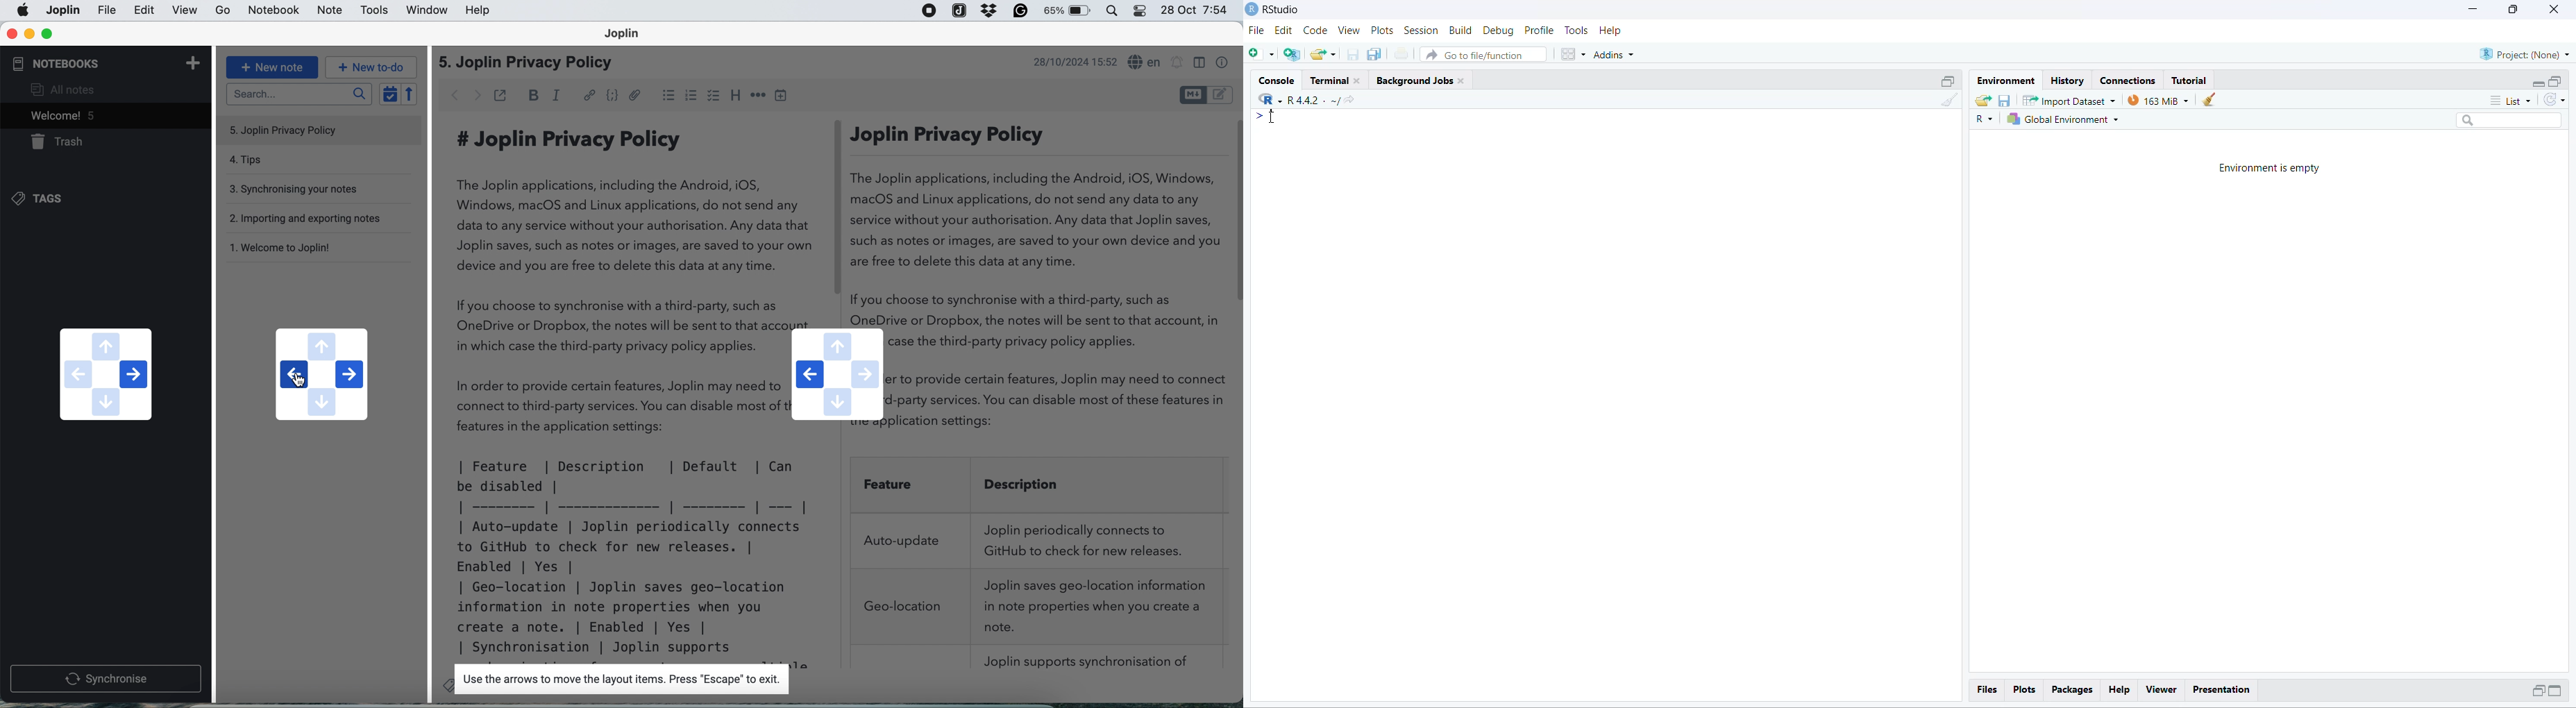 This screenshot has width=2576, height=728. I want to click on share current directory, so click(1343, 102).